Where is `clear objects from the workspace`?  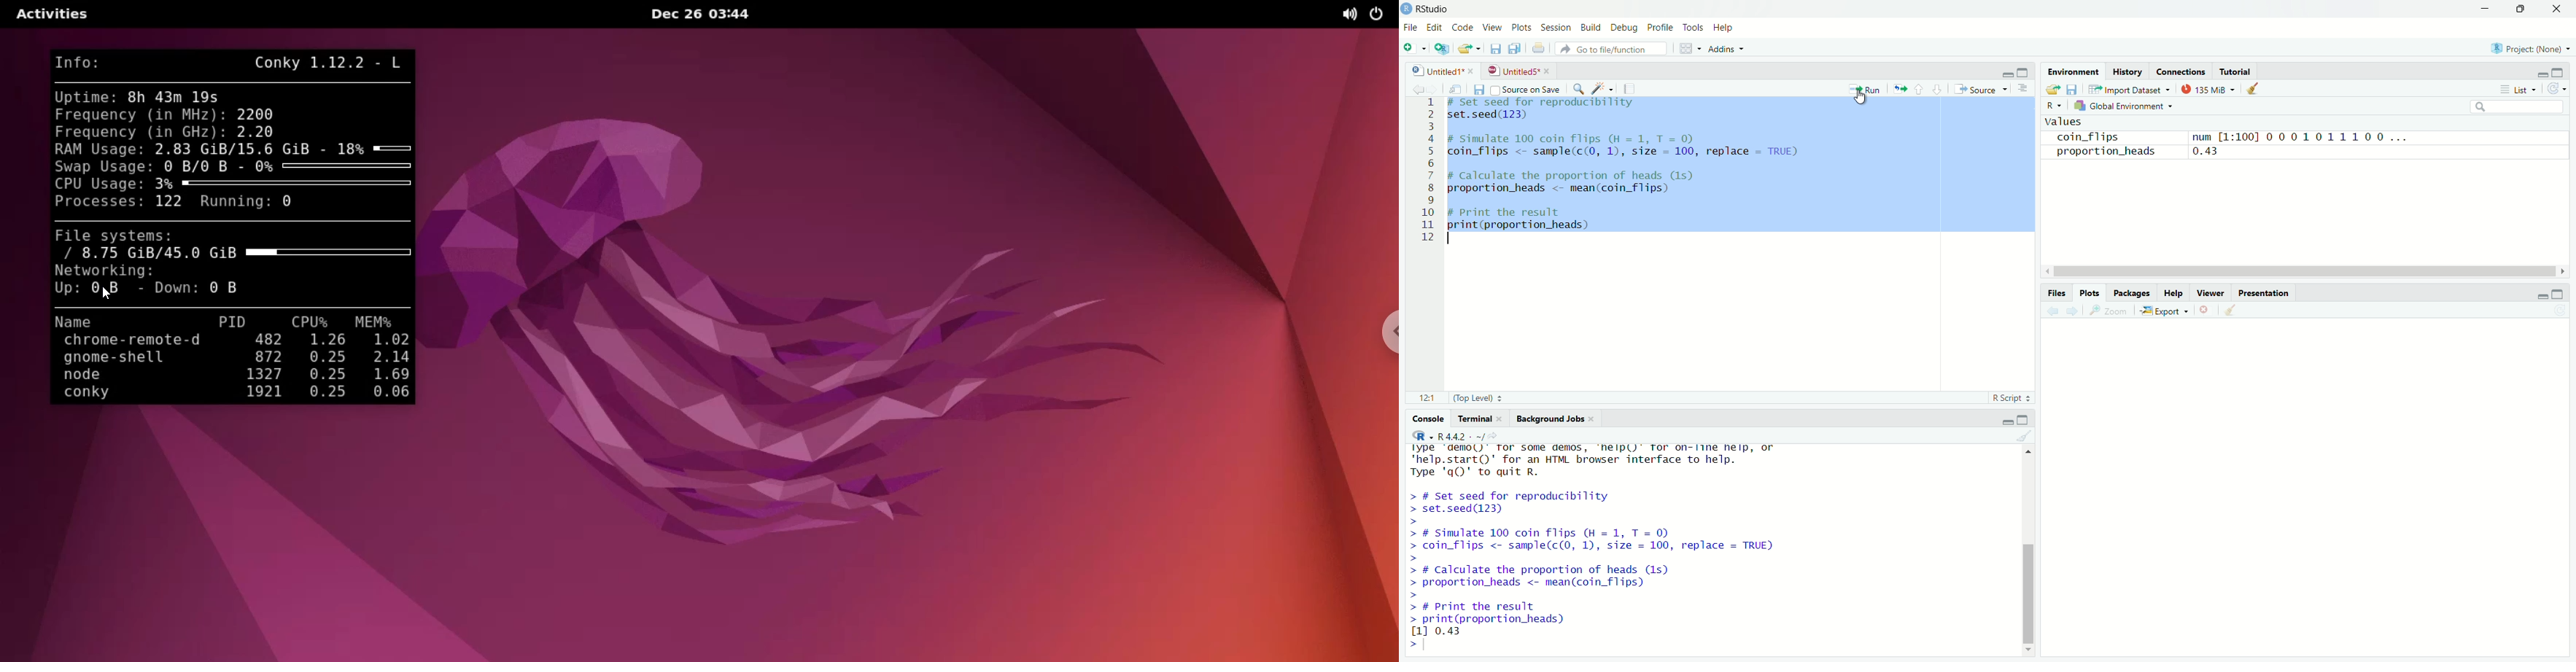 clear objects from the workspace is located at coordinates (2256, 89).